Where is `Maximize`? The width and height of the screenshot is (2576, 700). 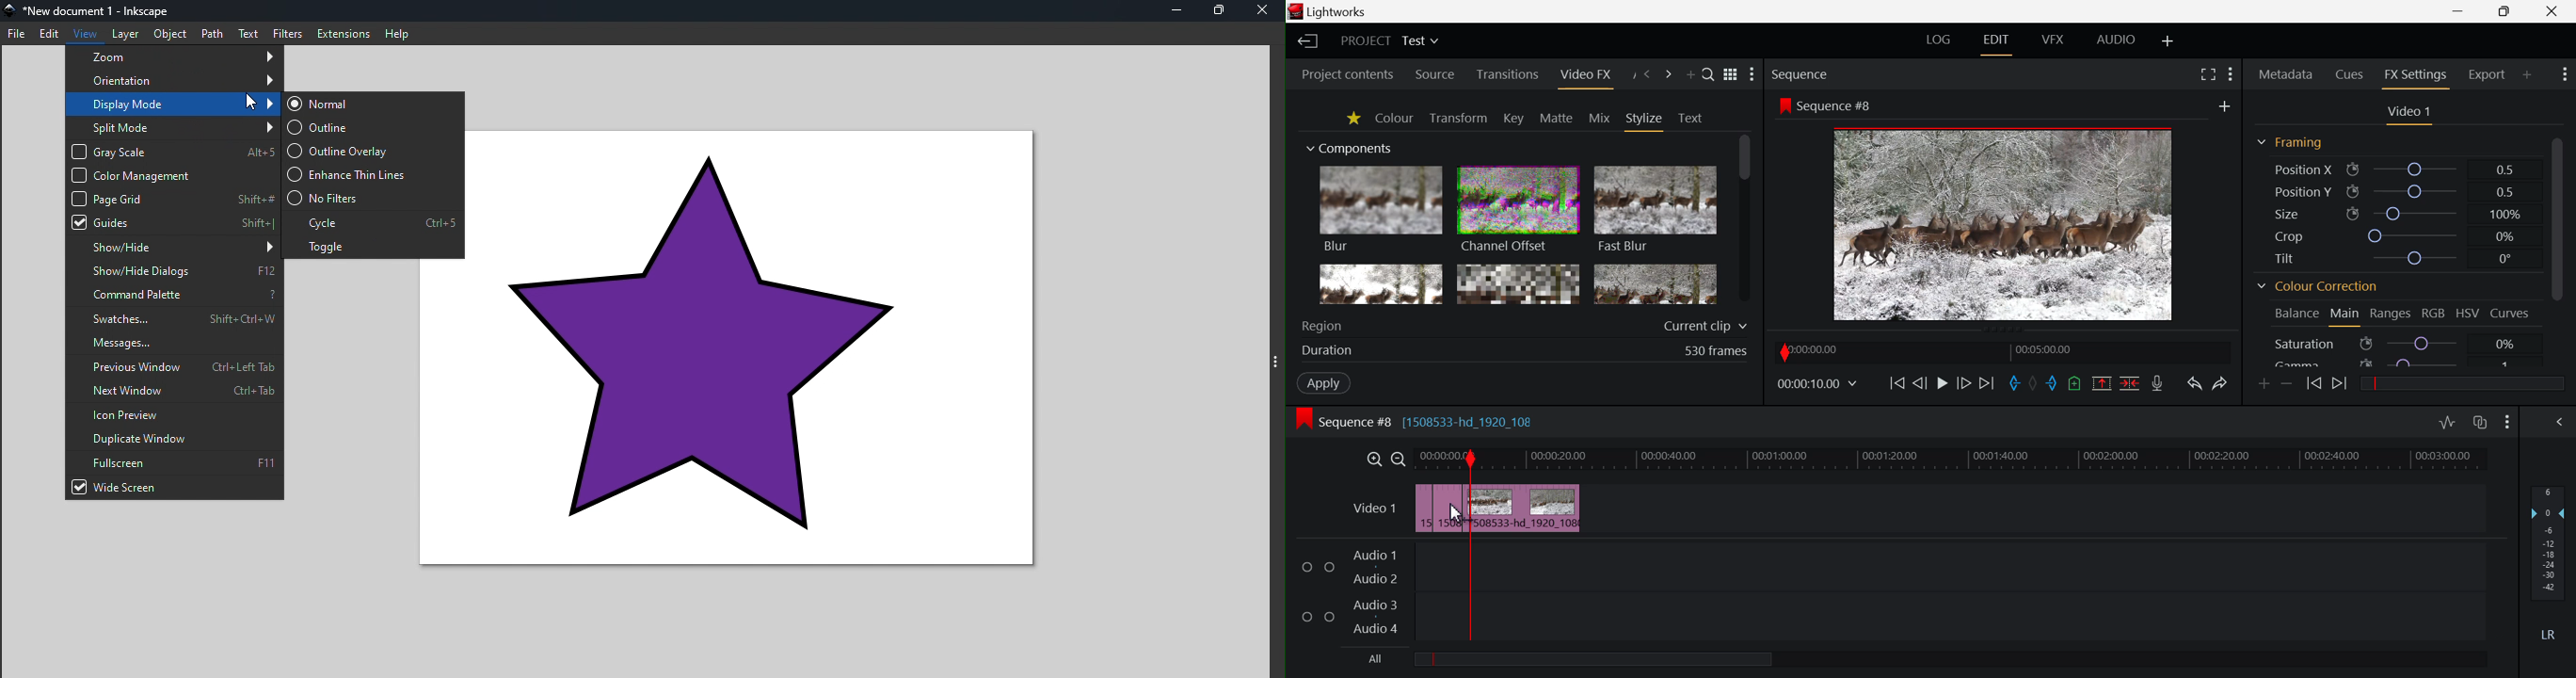
Maximize is located at coordinates (1226, 11).